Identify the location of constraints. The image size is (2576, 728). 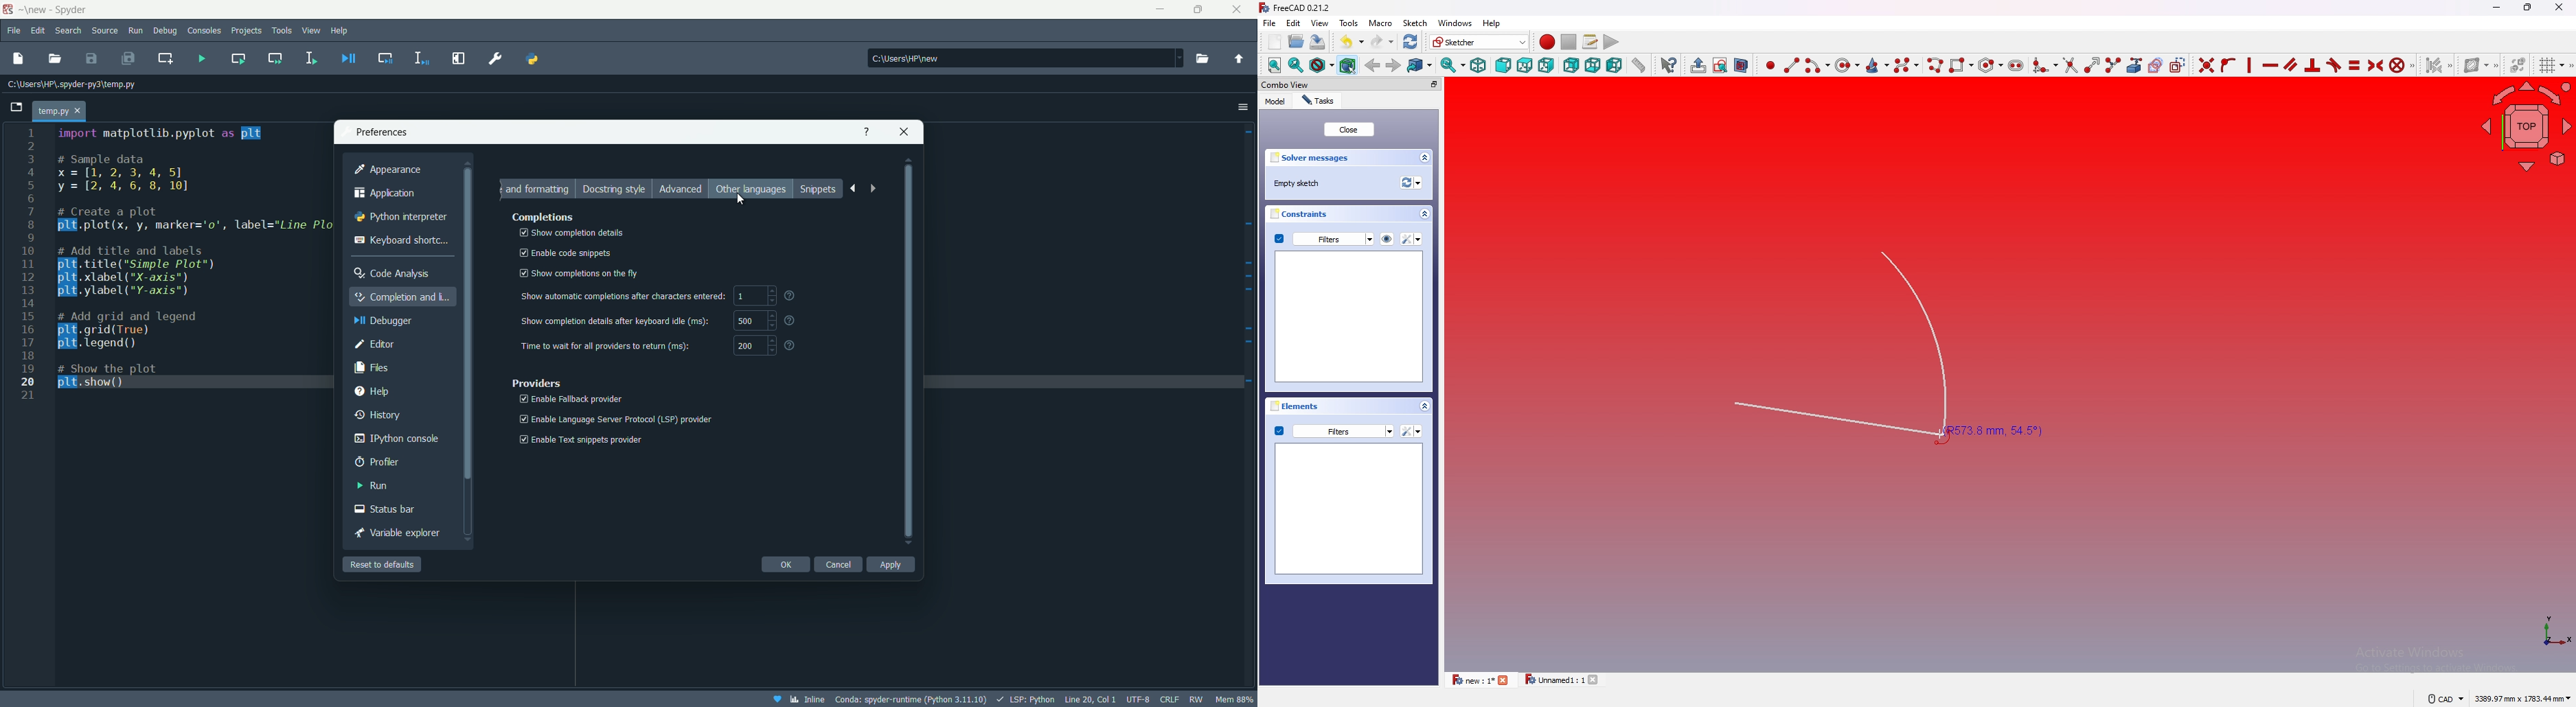
(1304, 213).